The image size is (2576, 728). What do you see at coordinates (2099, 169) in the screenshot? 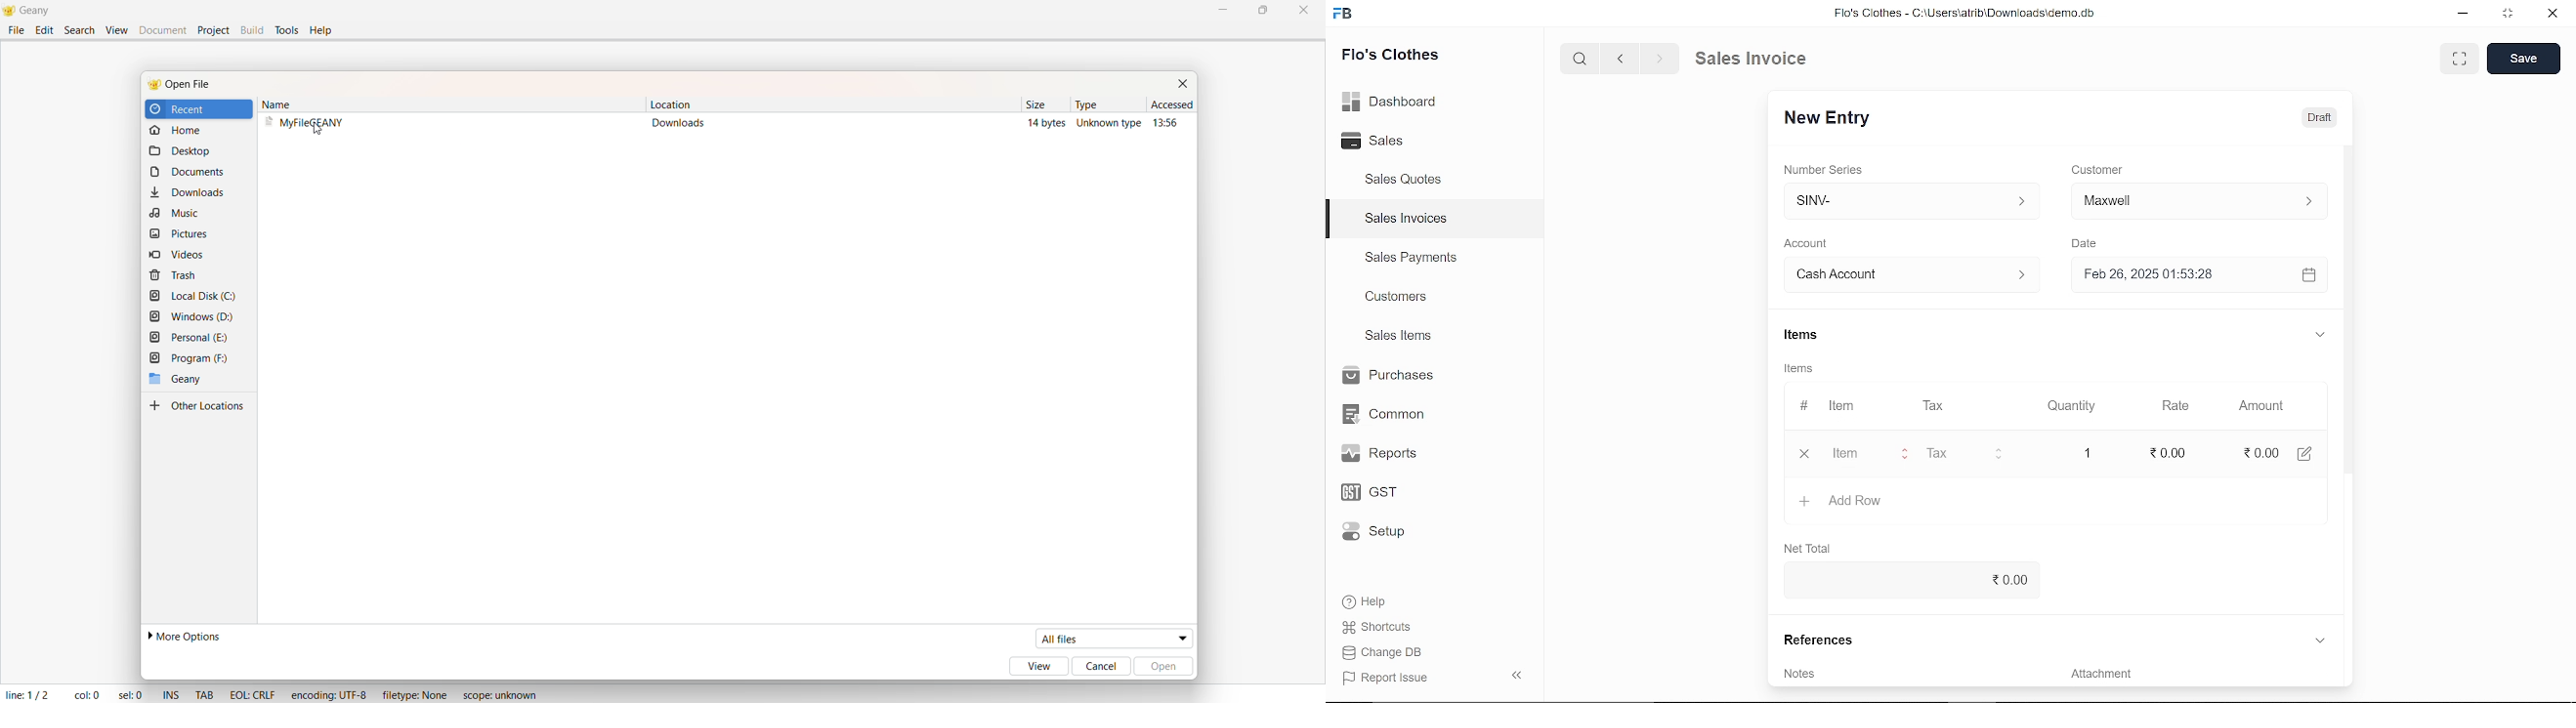
I see `Customer` at bounding box center [2099, 169].